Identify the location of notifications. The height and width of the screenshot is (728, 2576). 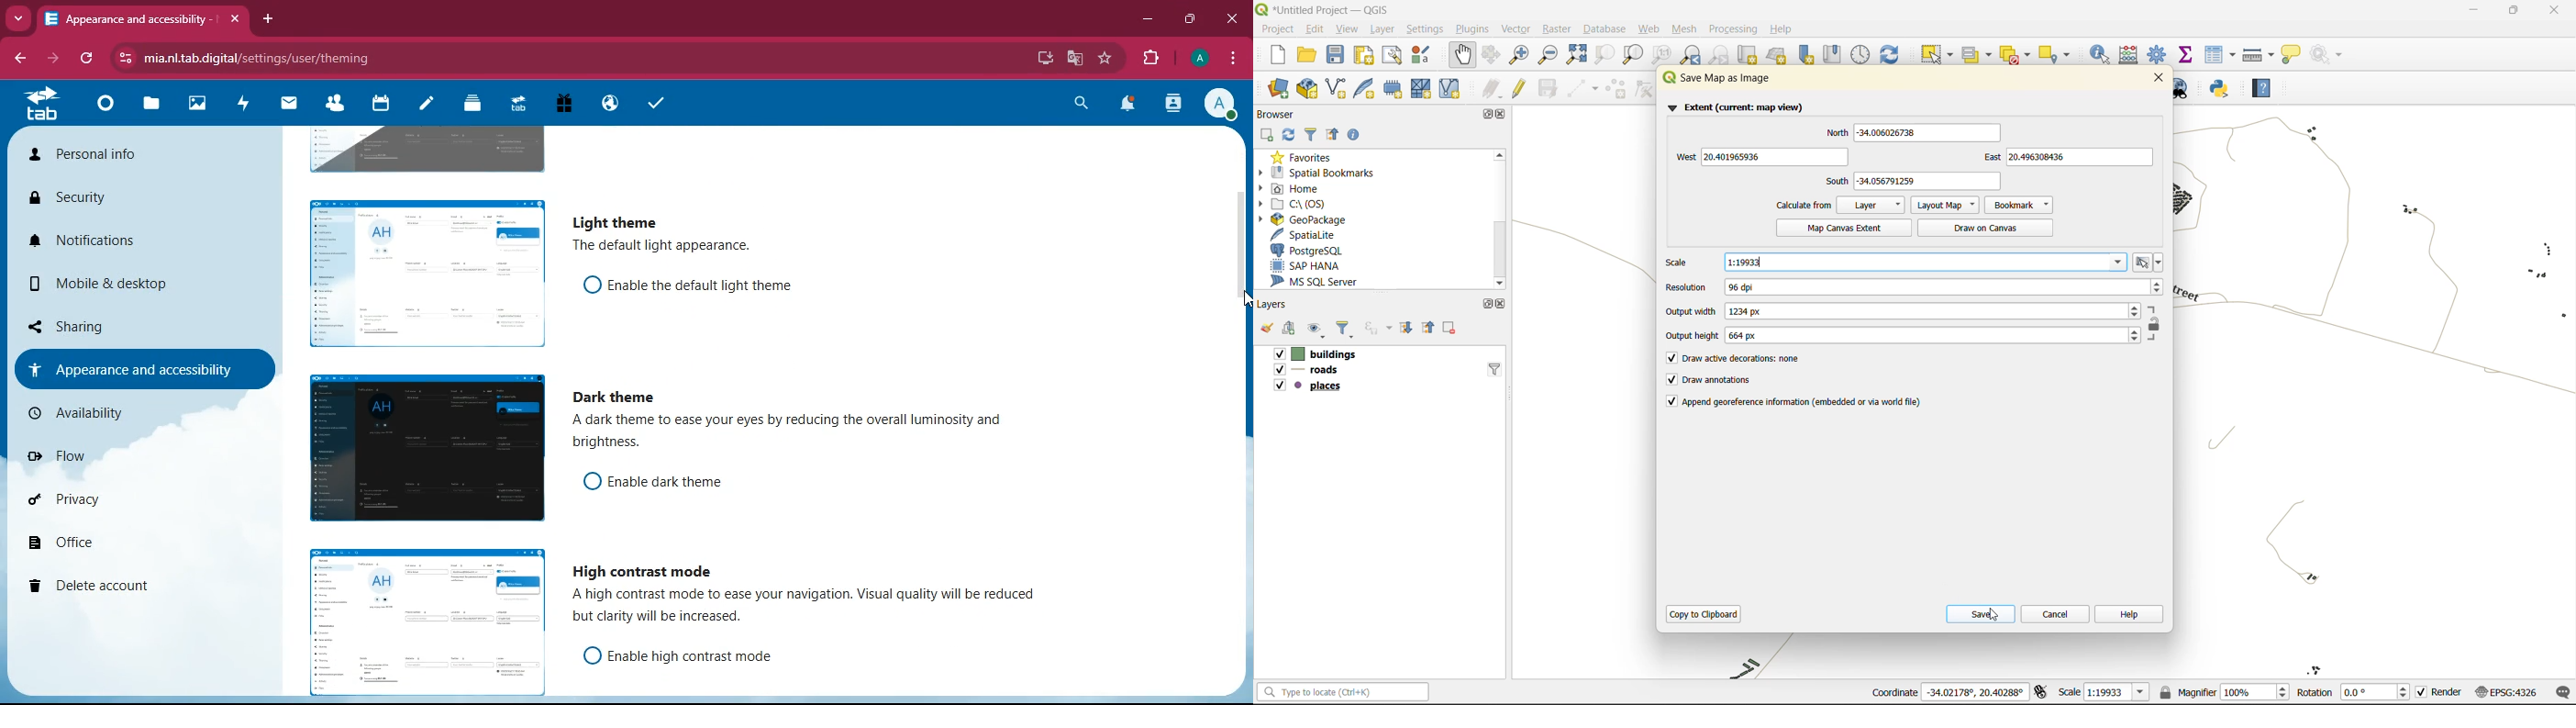
(103, 241).